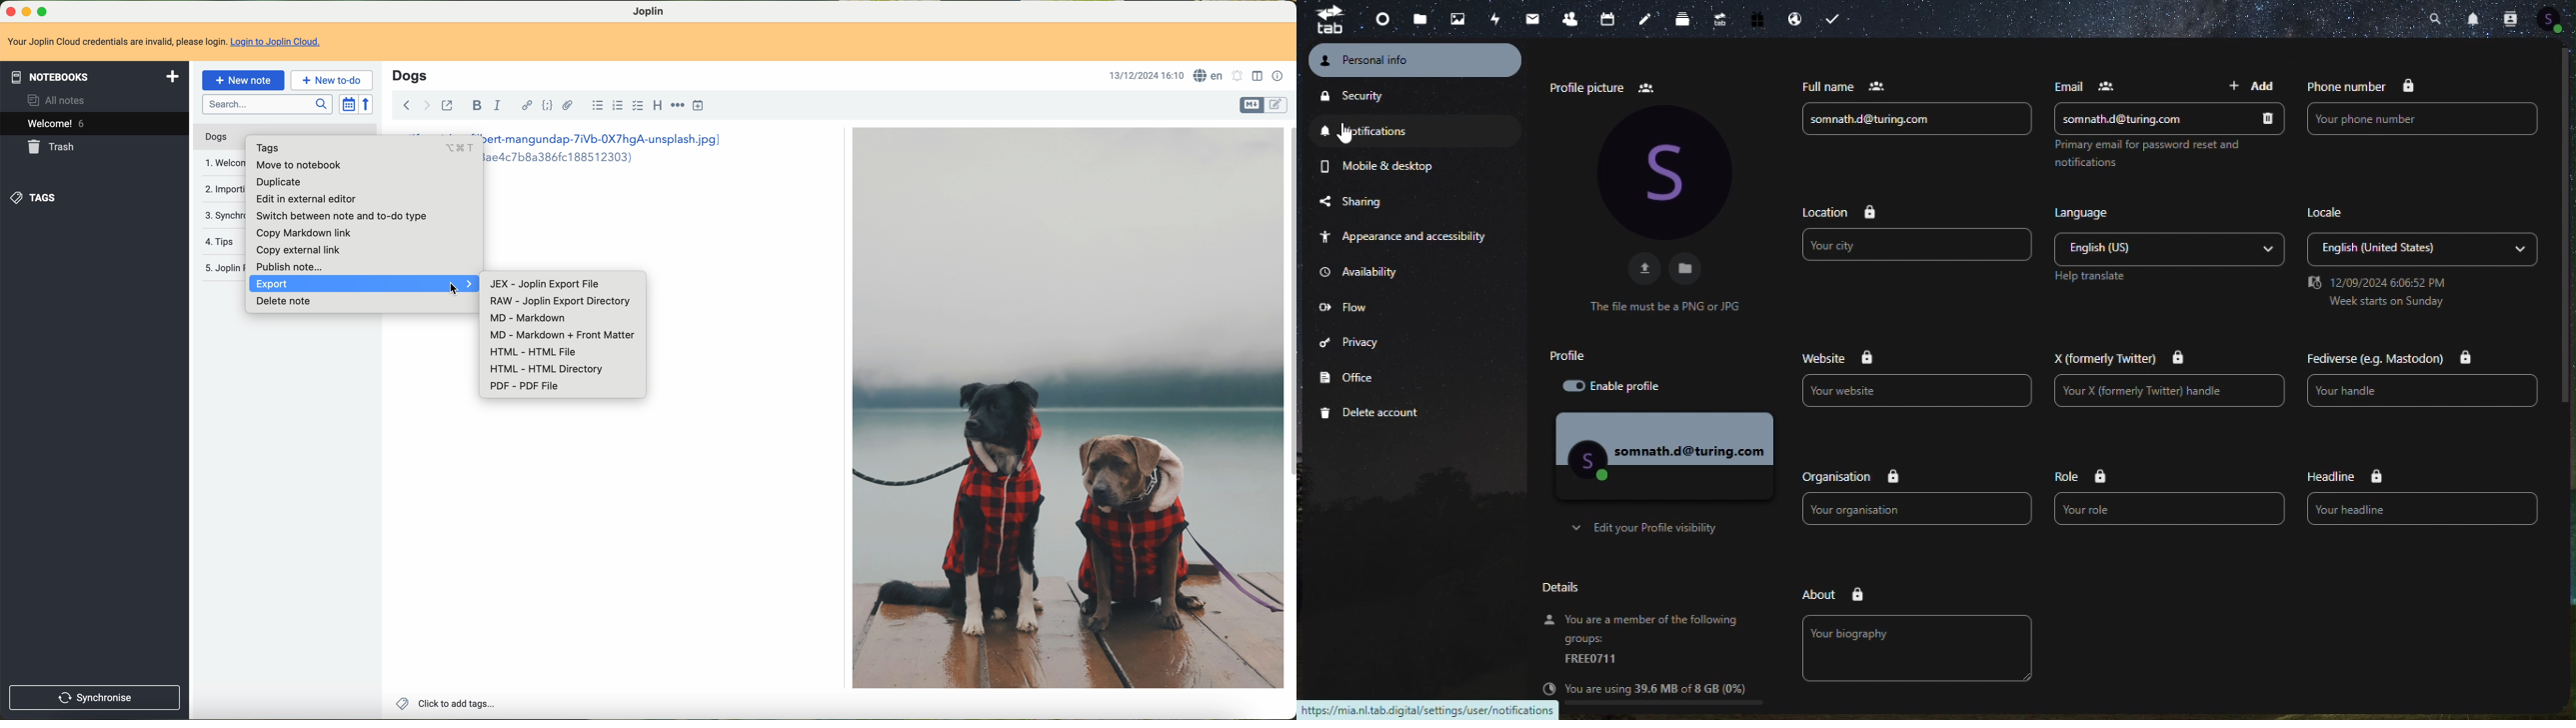 This screenshot has height=728, width=2576. What do you see at coordinates (677, 107) in the screenshot?
I see `horizontal rule` at bounding box center [677, 107].